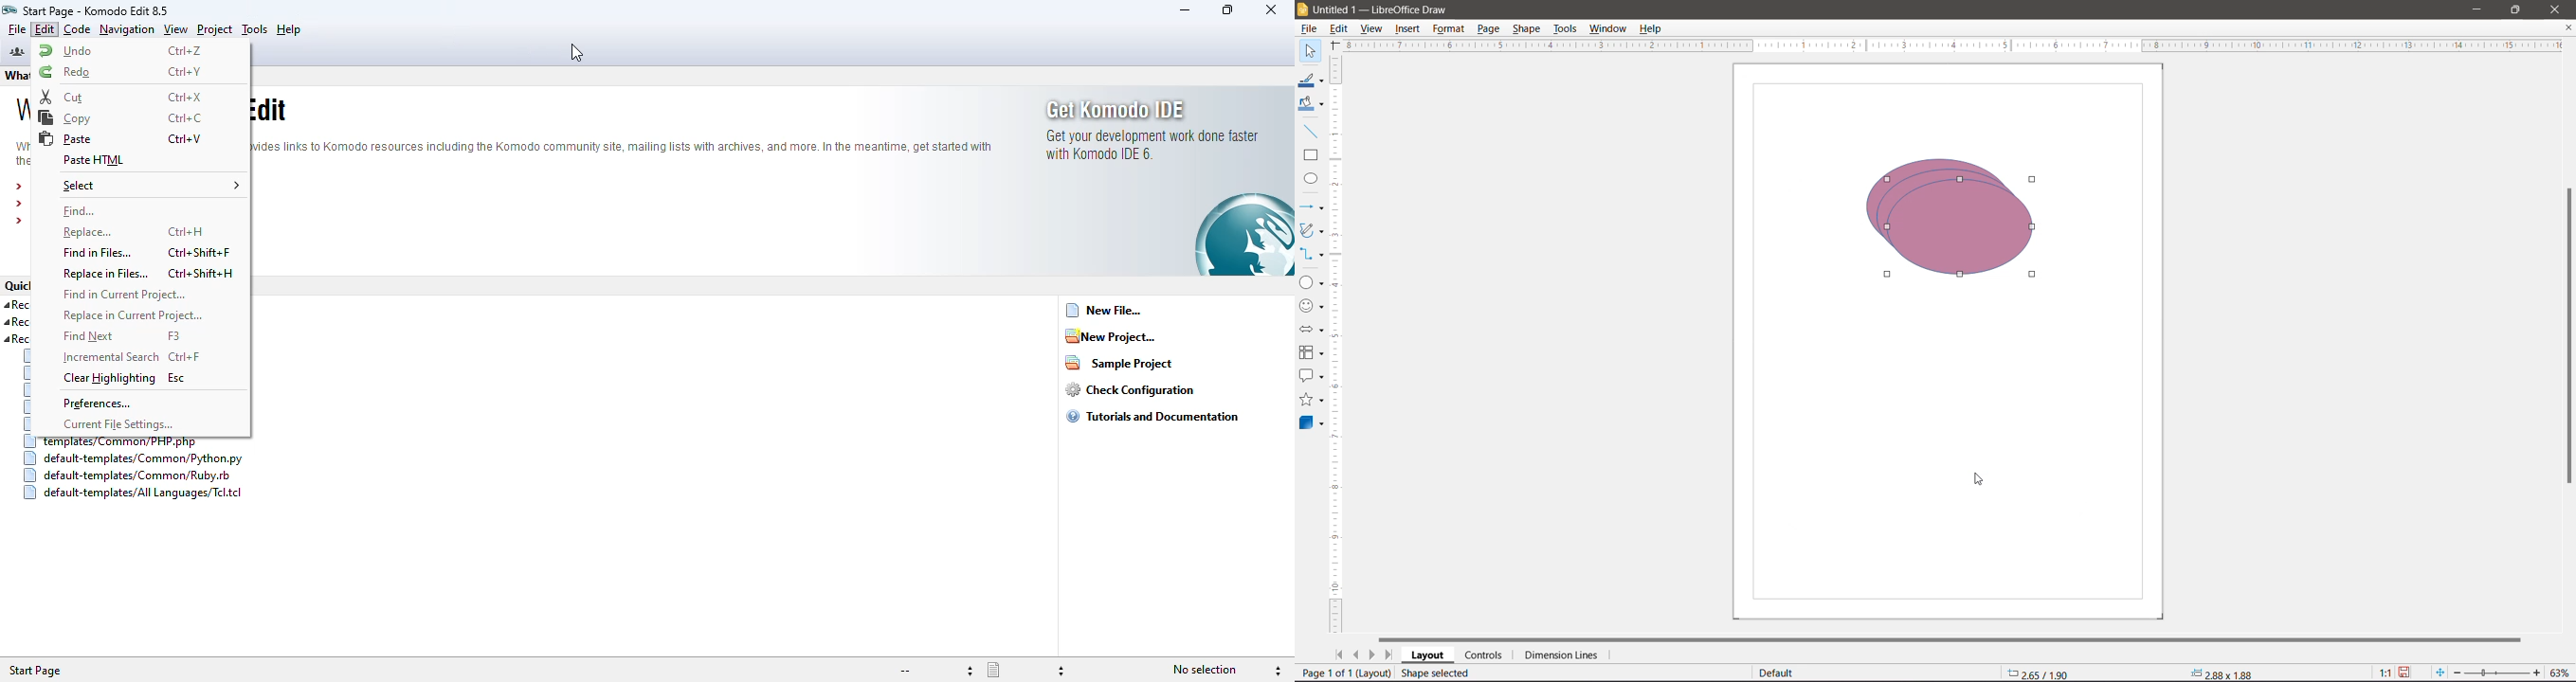 This screenshot has height=700, width=2576. I want to click on Flowchart, so click(1312, 352).